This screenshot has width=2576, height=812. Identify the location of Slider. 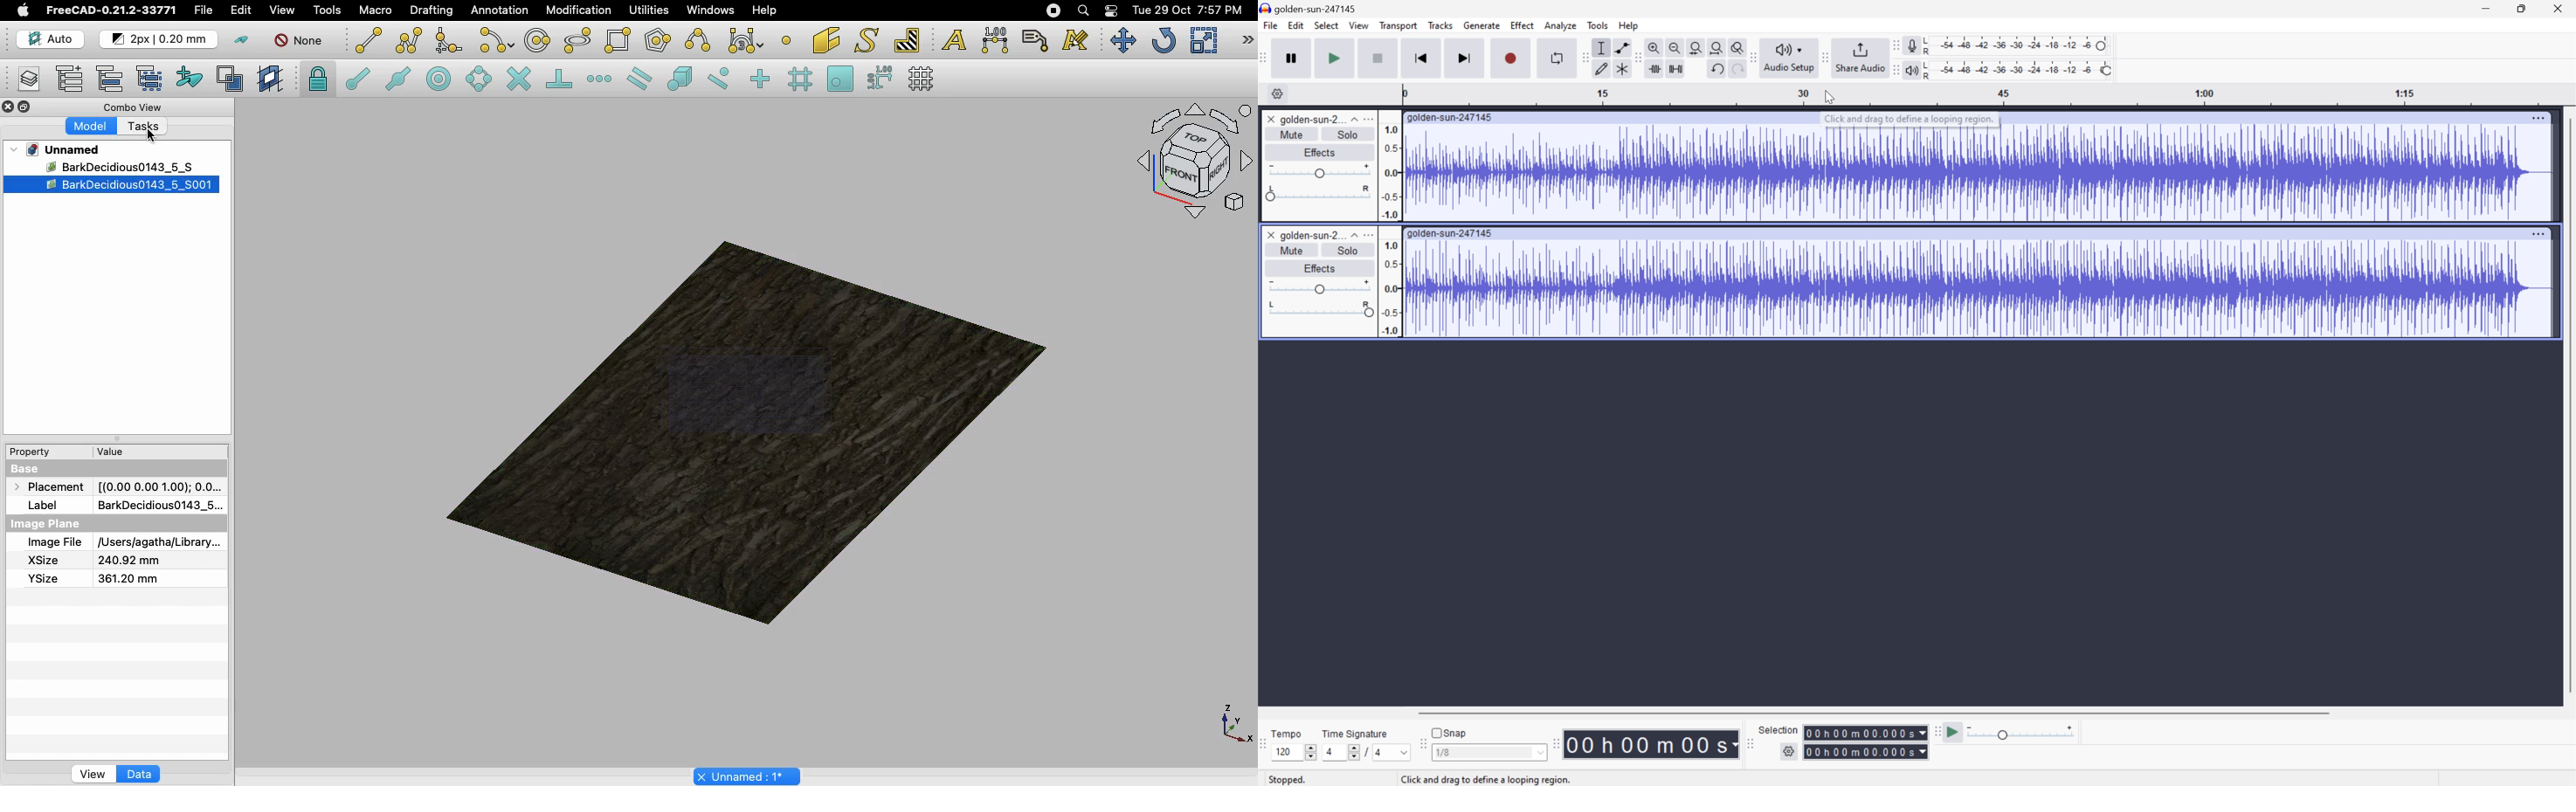
(1308, 750).